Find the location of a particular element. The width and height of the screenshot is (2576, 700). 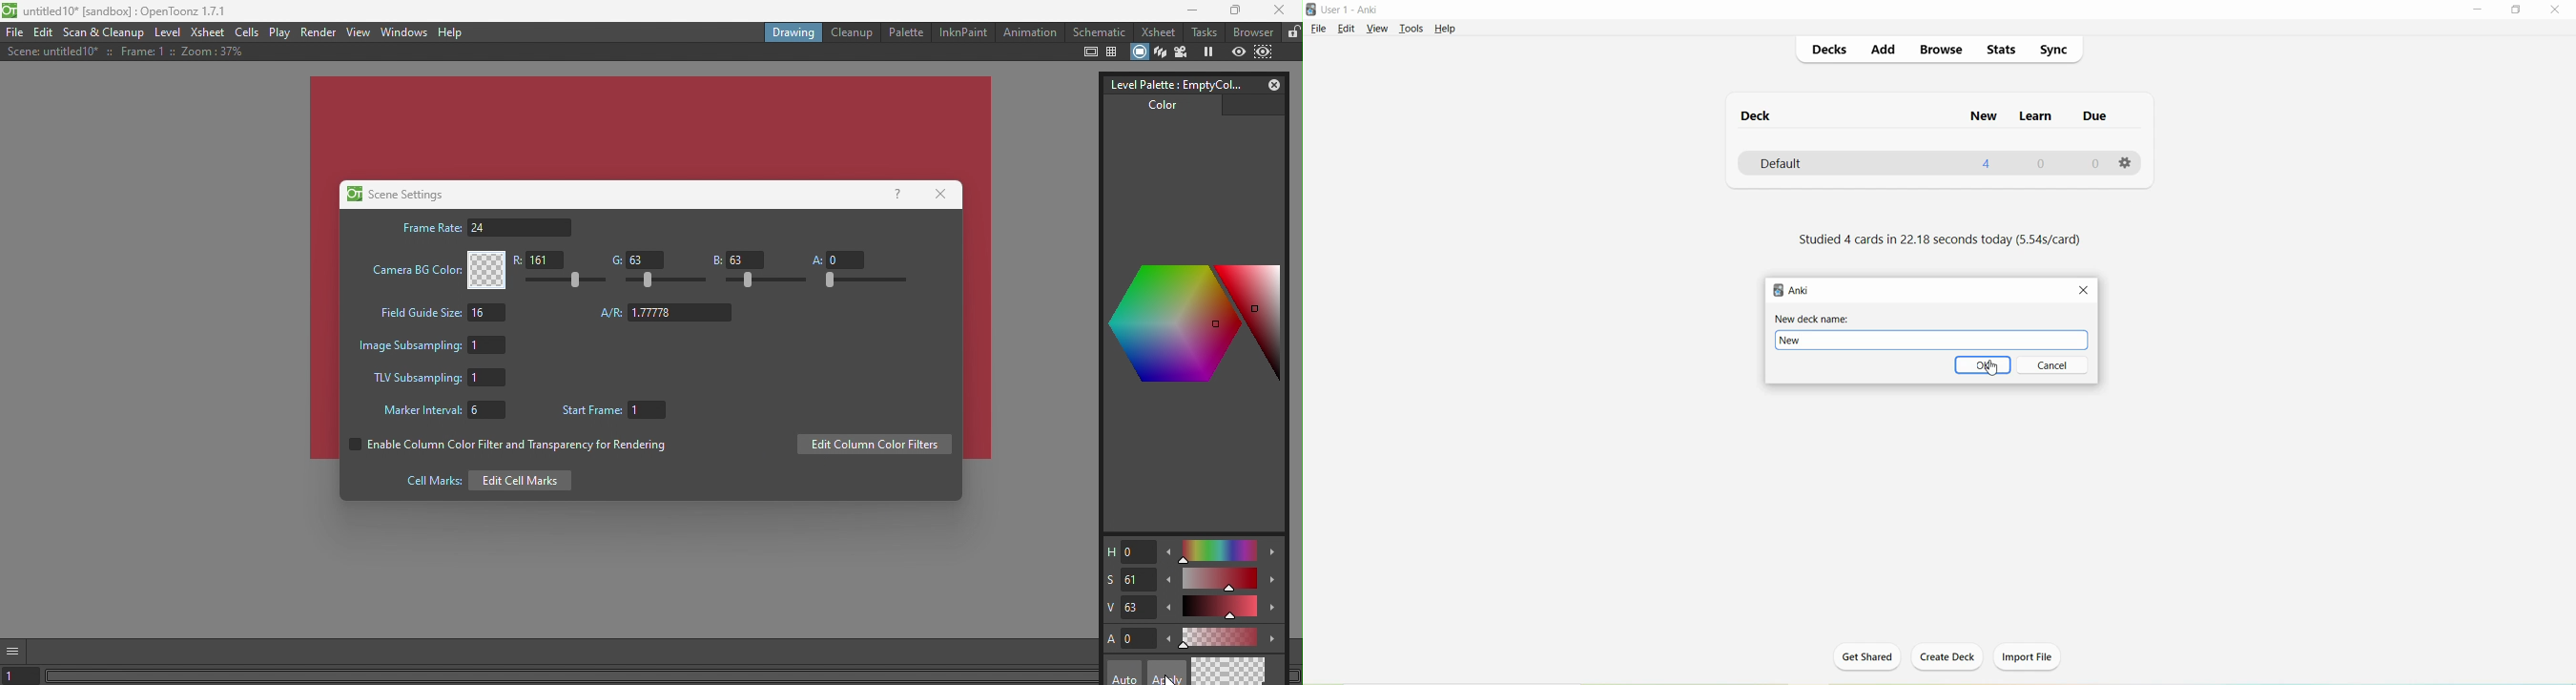

0 is located at coordinates (2042, 164).